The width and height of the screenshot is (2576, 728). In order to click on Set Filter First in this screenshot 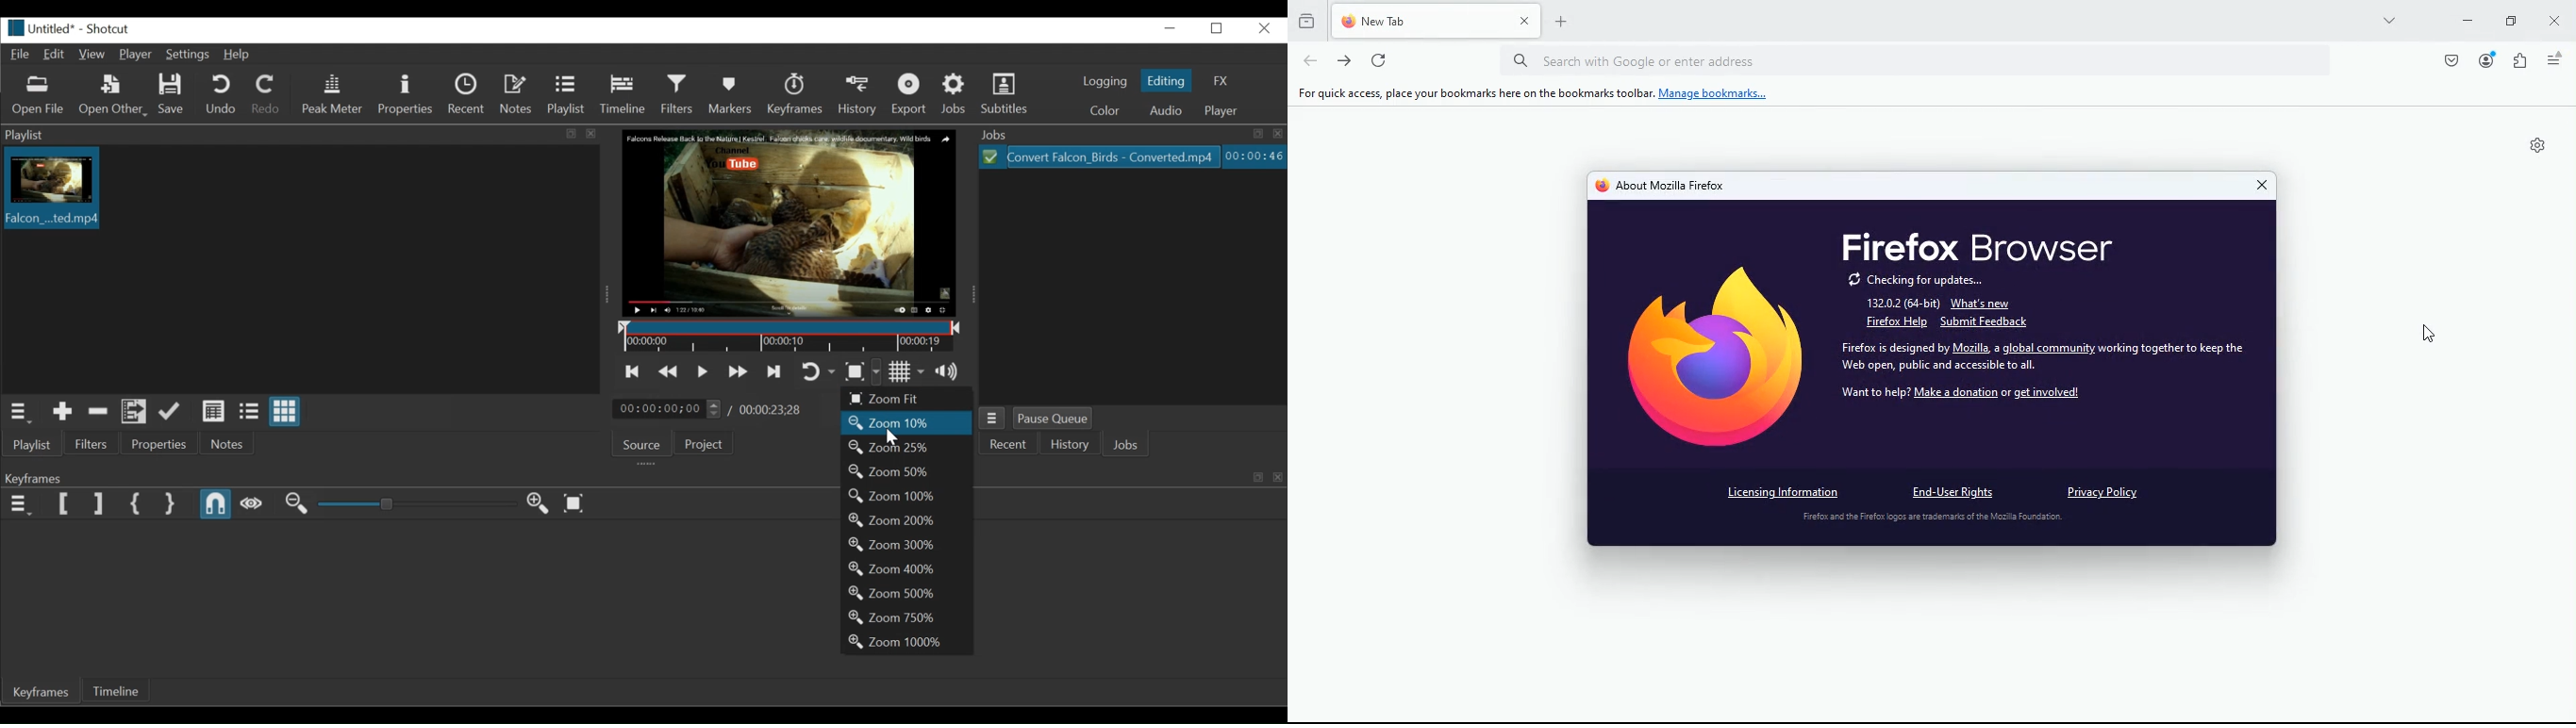, I will do `click(62, 503)`.